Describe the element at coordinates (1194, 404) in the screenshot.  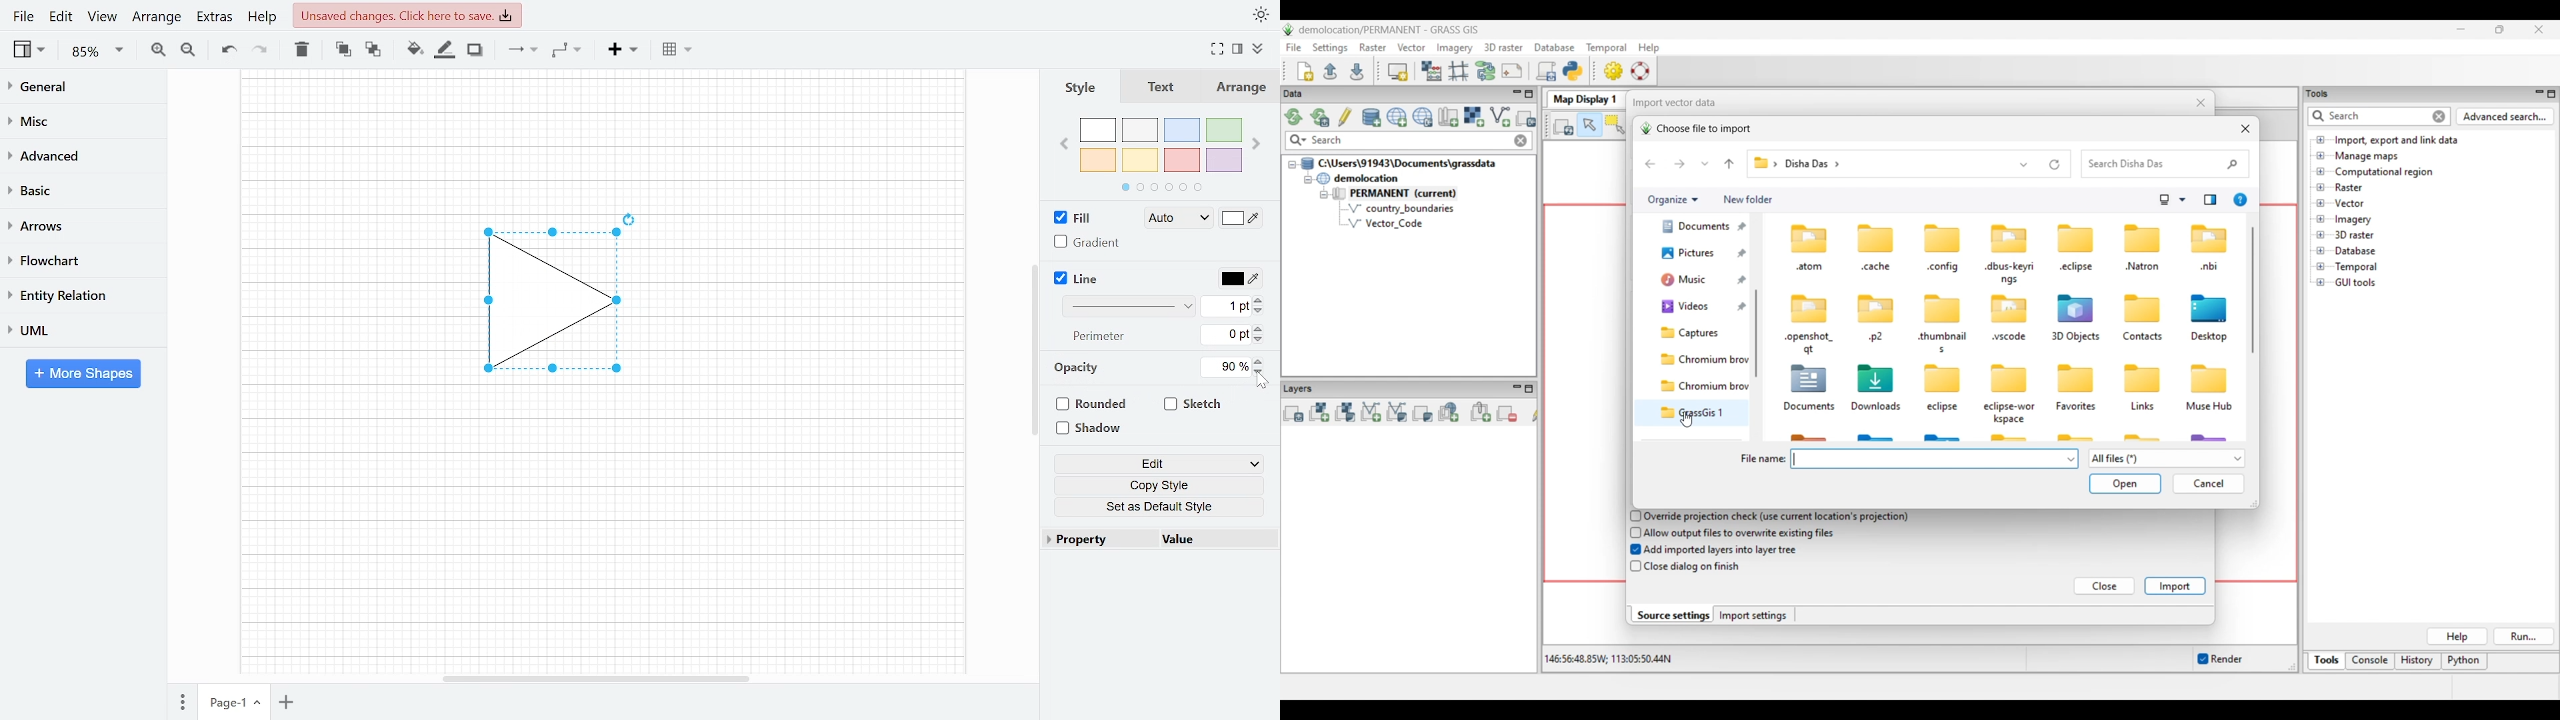
I see `Sketch` at that location.